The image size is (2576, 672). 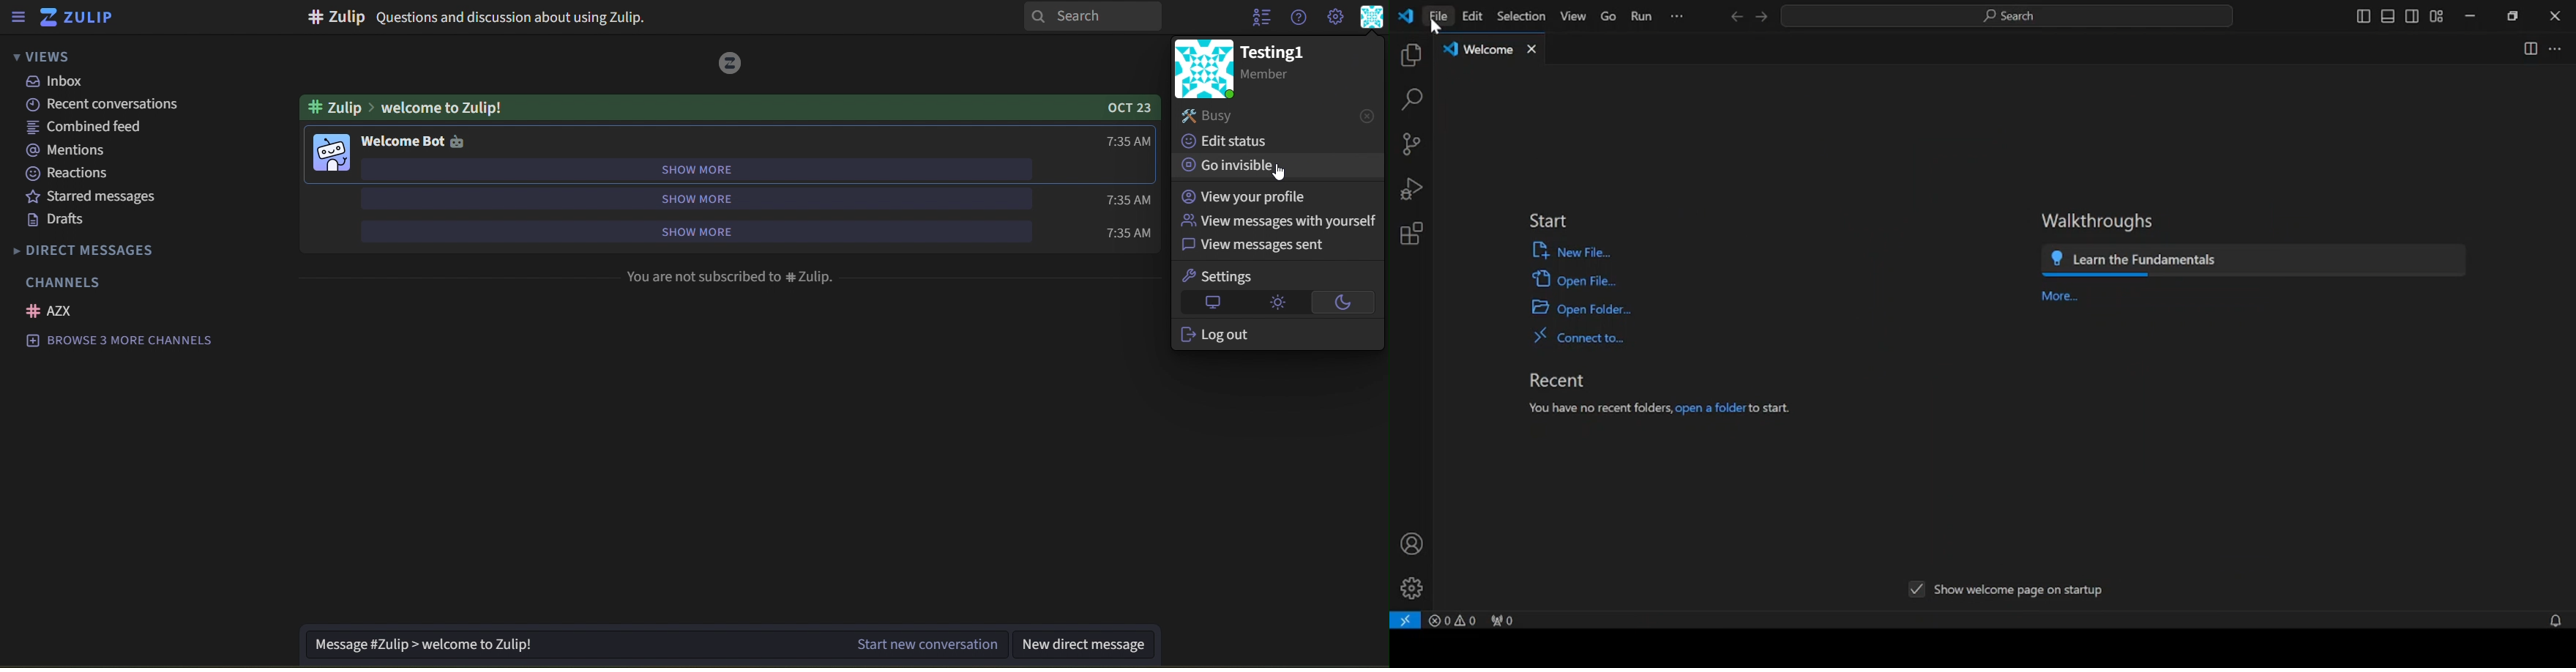 I want to click on start new conversation, so click(x=657, y=645).